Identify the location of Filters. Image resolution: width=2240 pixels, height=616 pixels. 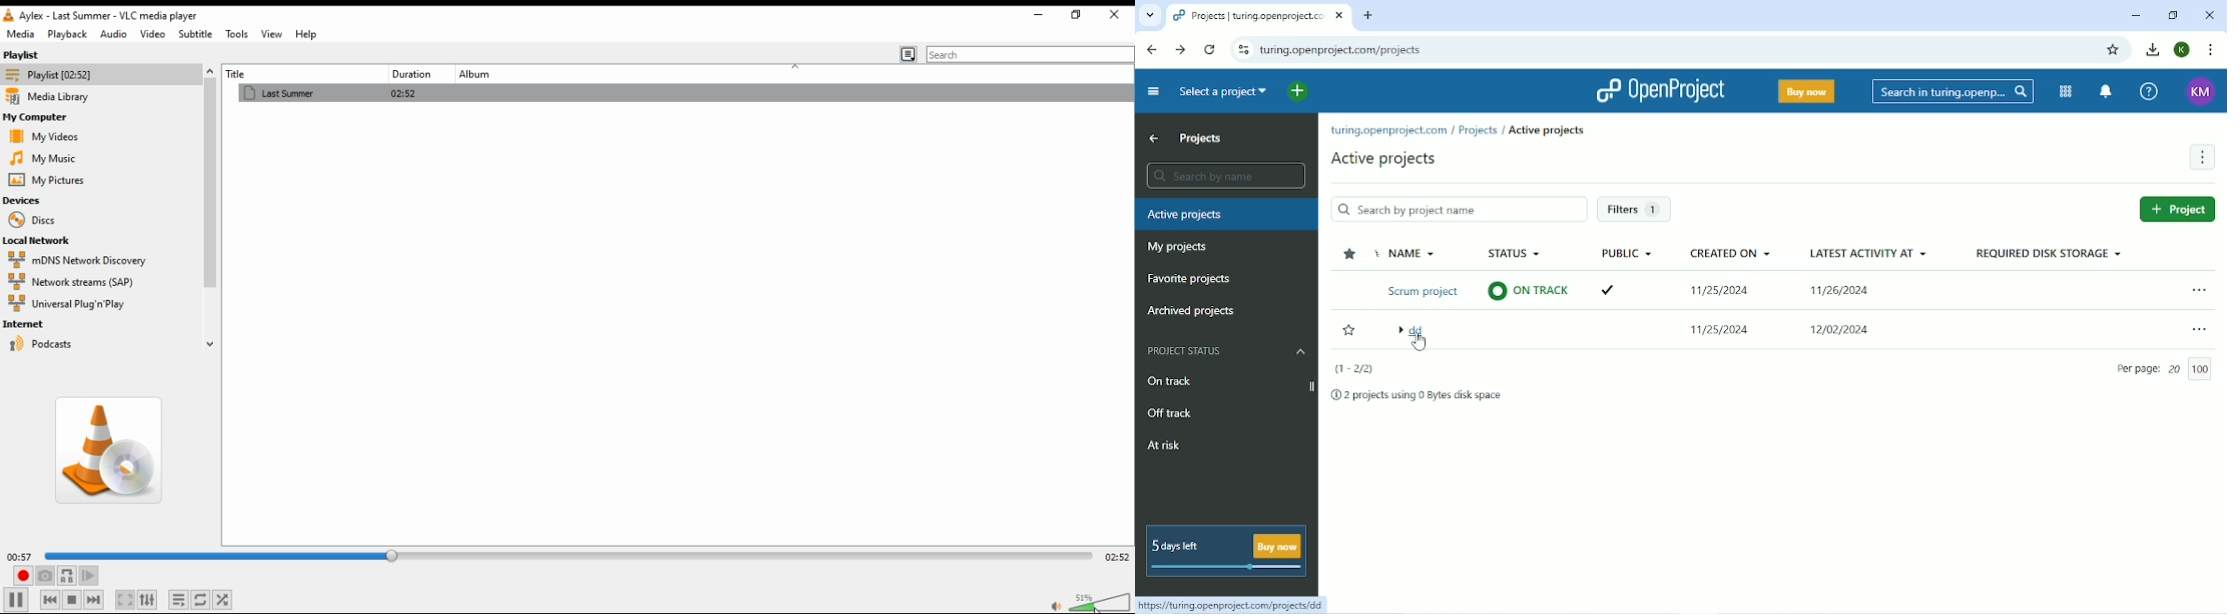
(1636, 209).